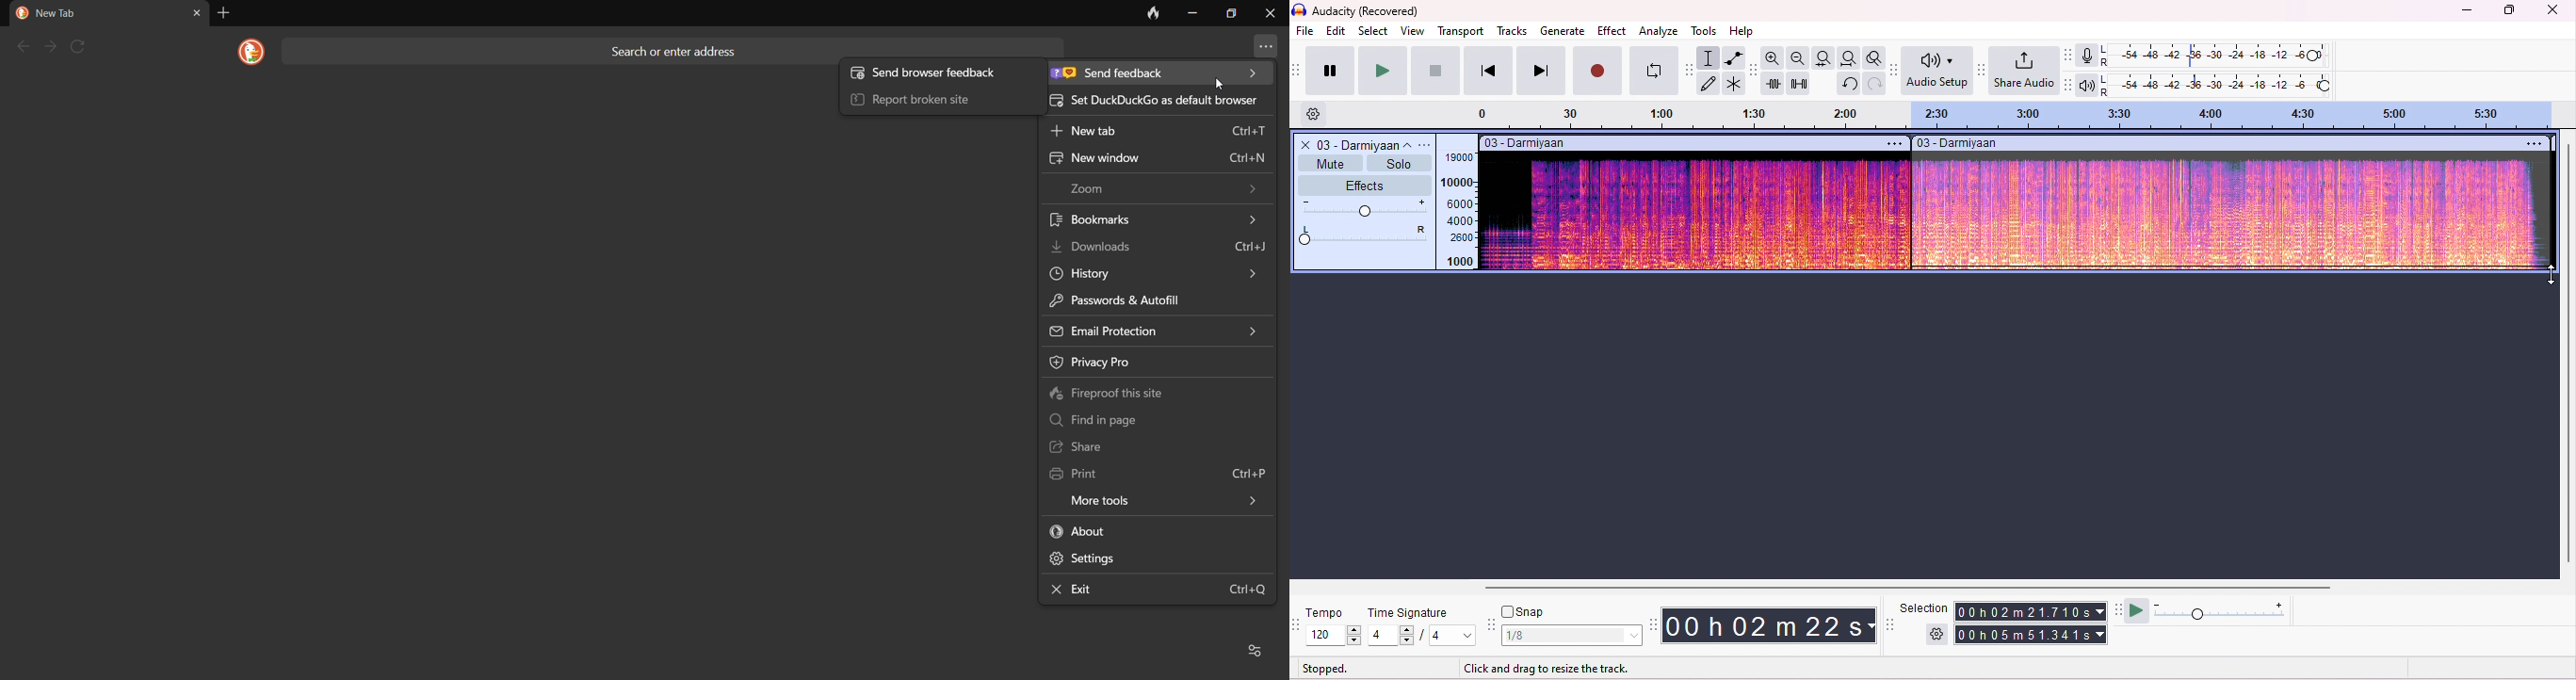 The image size is (2576, 700). I want to click on time, so click(1768, 624).